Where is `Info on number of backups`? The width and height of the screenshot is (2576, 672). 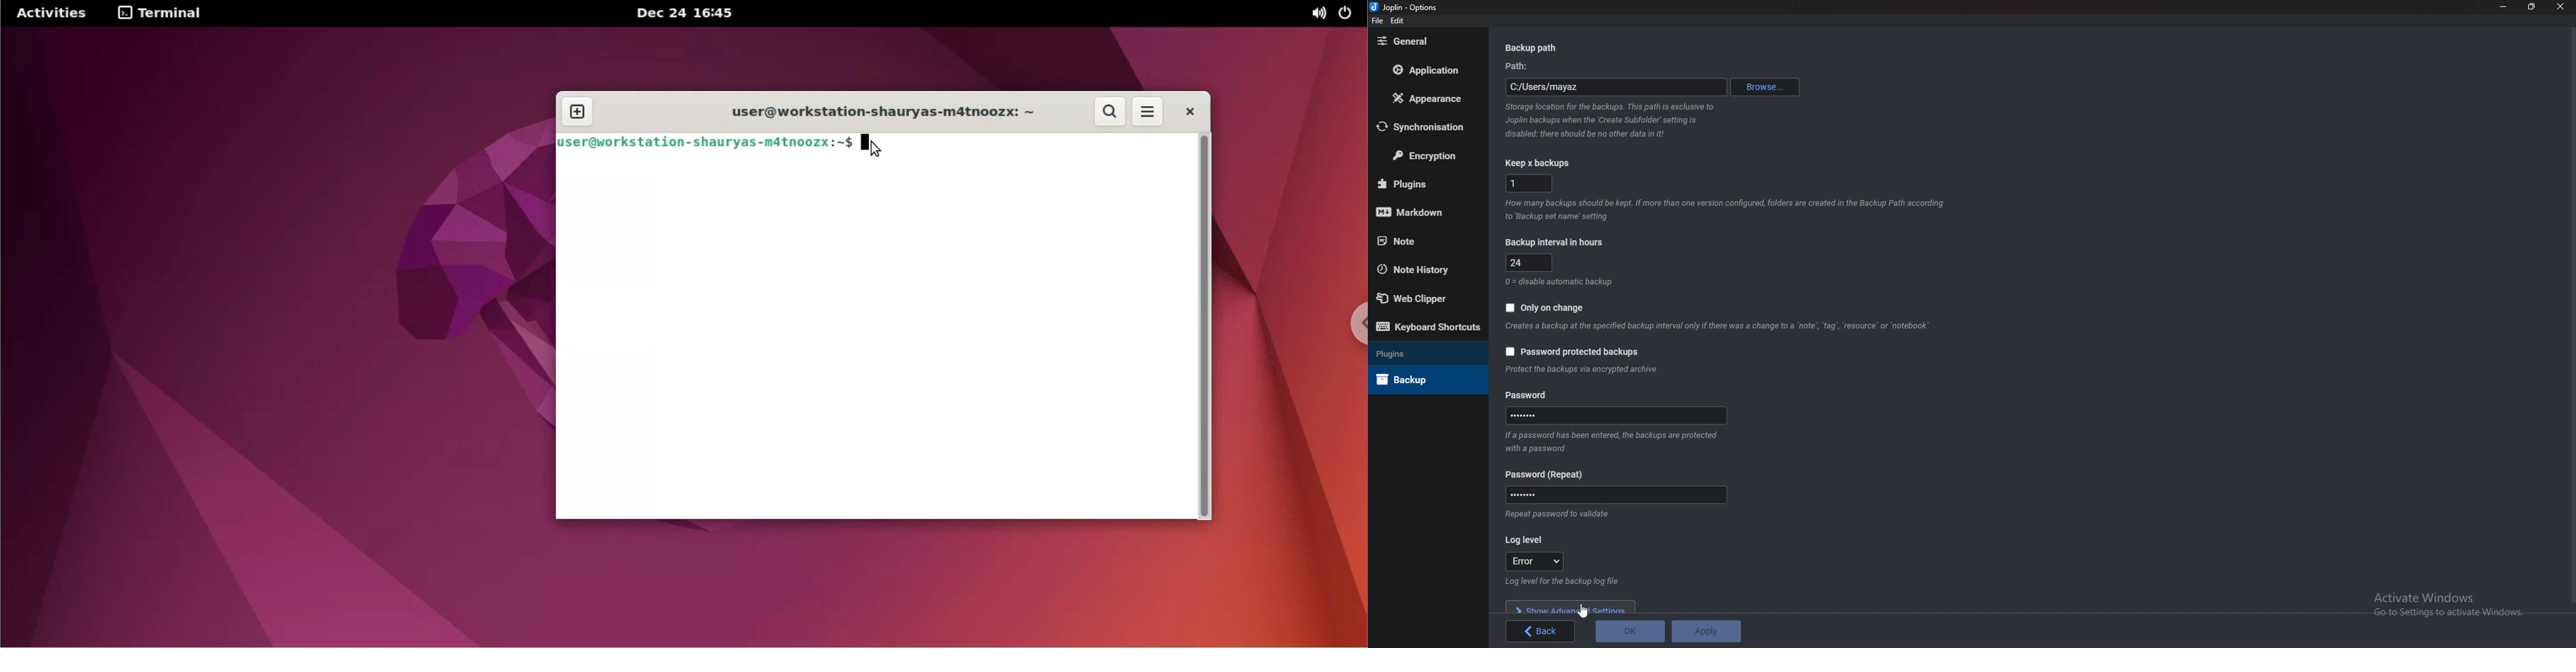 Info on number of backups is located at coordinates (1727, 209).